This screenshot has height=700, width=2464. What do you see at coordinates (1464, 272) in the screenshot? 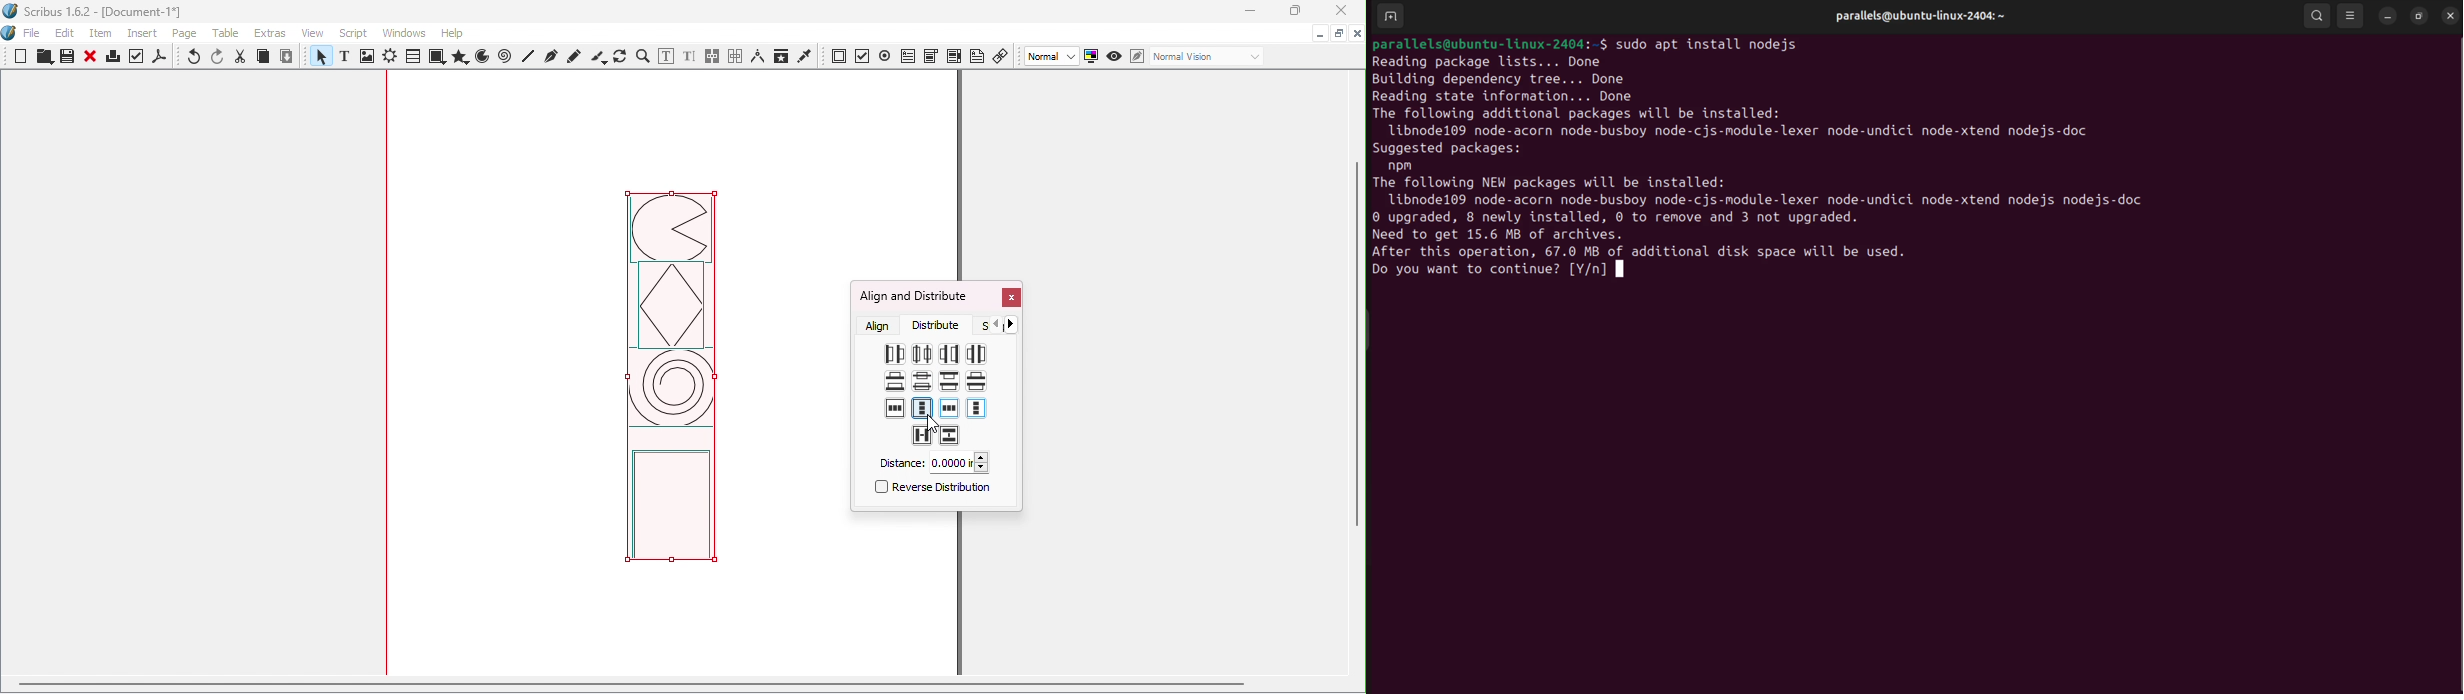
I see `Do you want to continue?` at bounding box center [1464, 272].